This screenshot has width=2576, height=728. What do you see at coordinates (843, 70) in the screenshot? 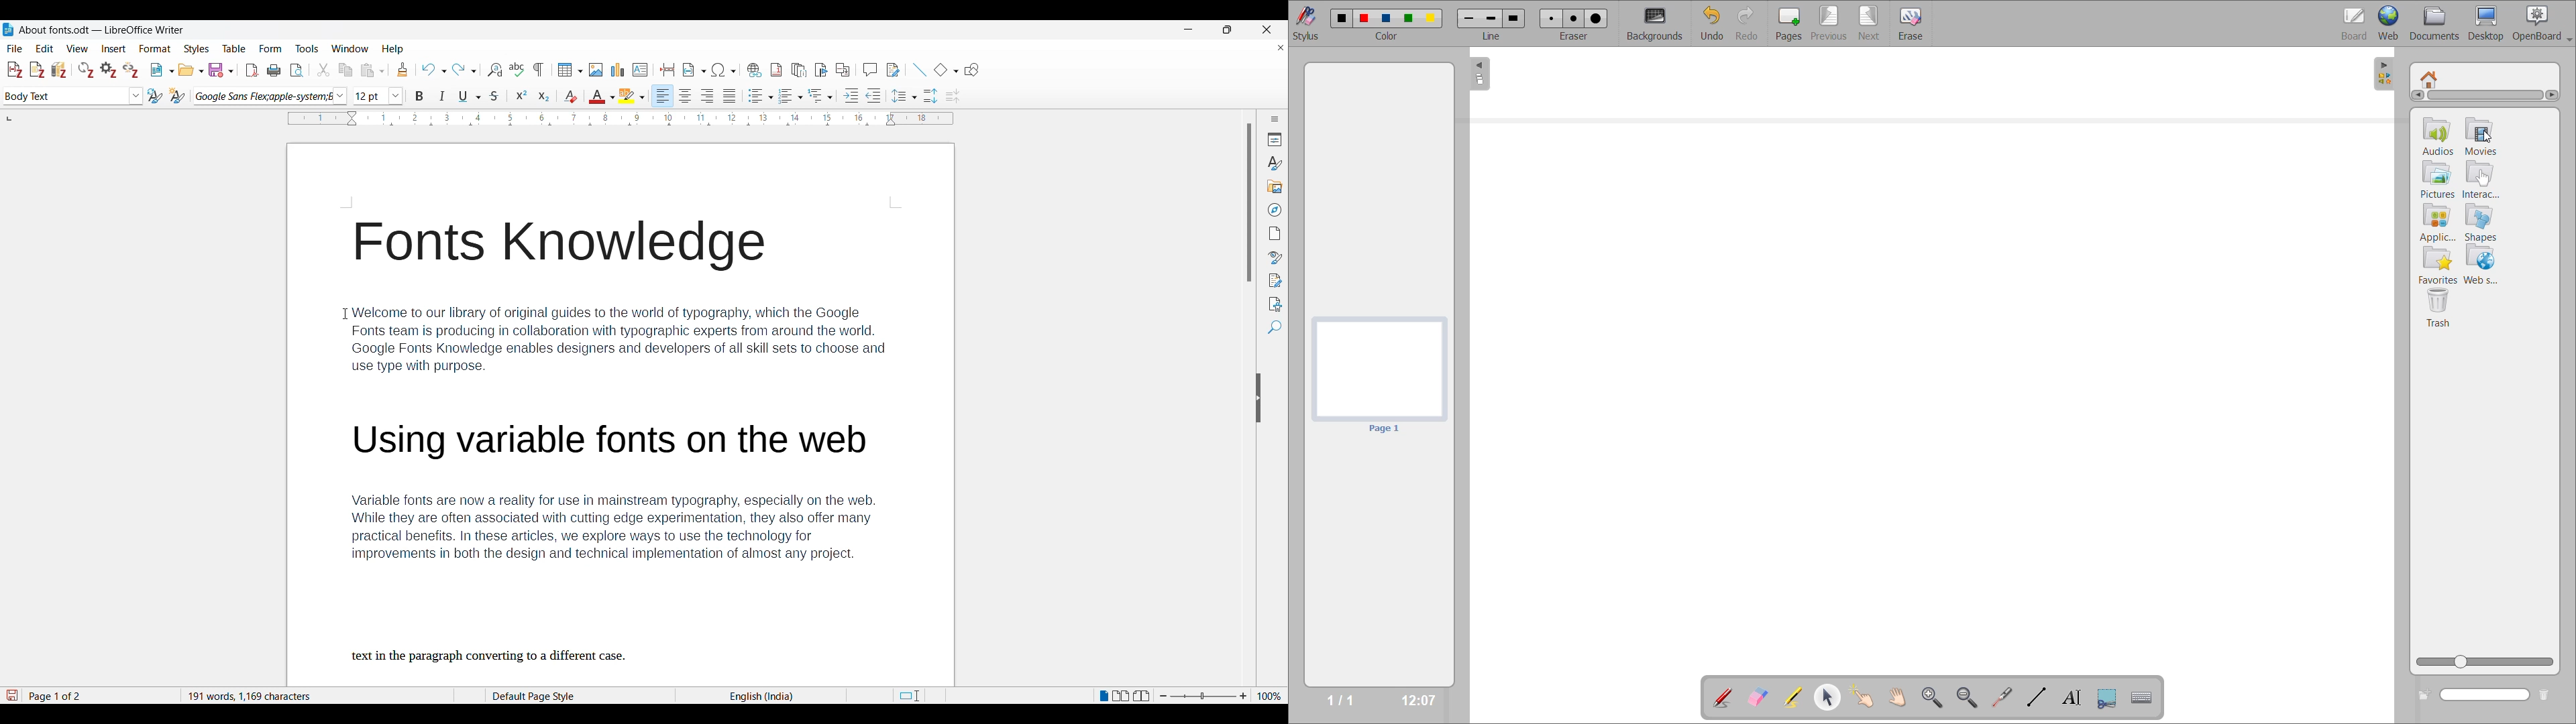
I see `Insert cross-reference` at bounding box center [843, 70].